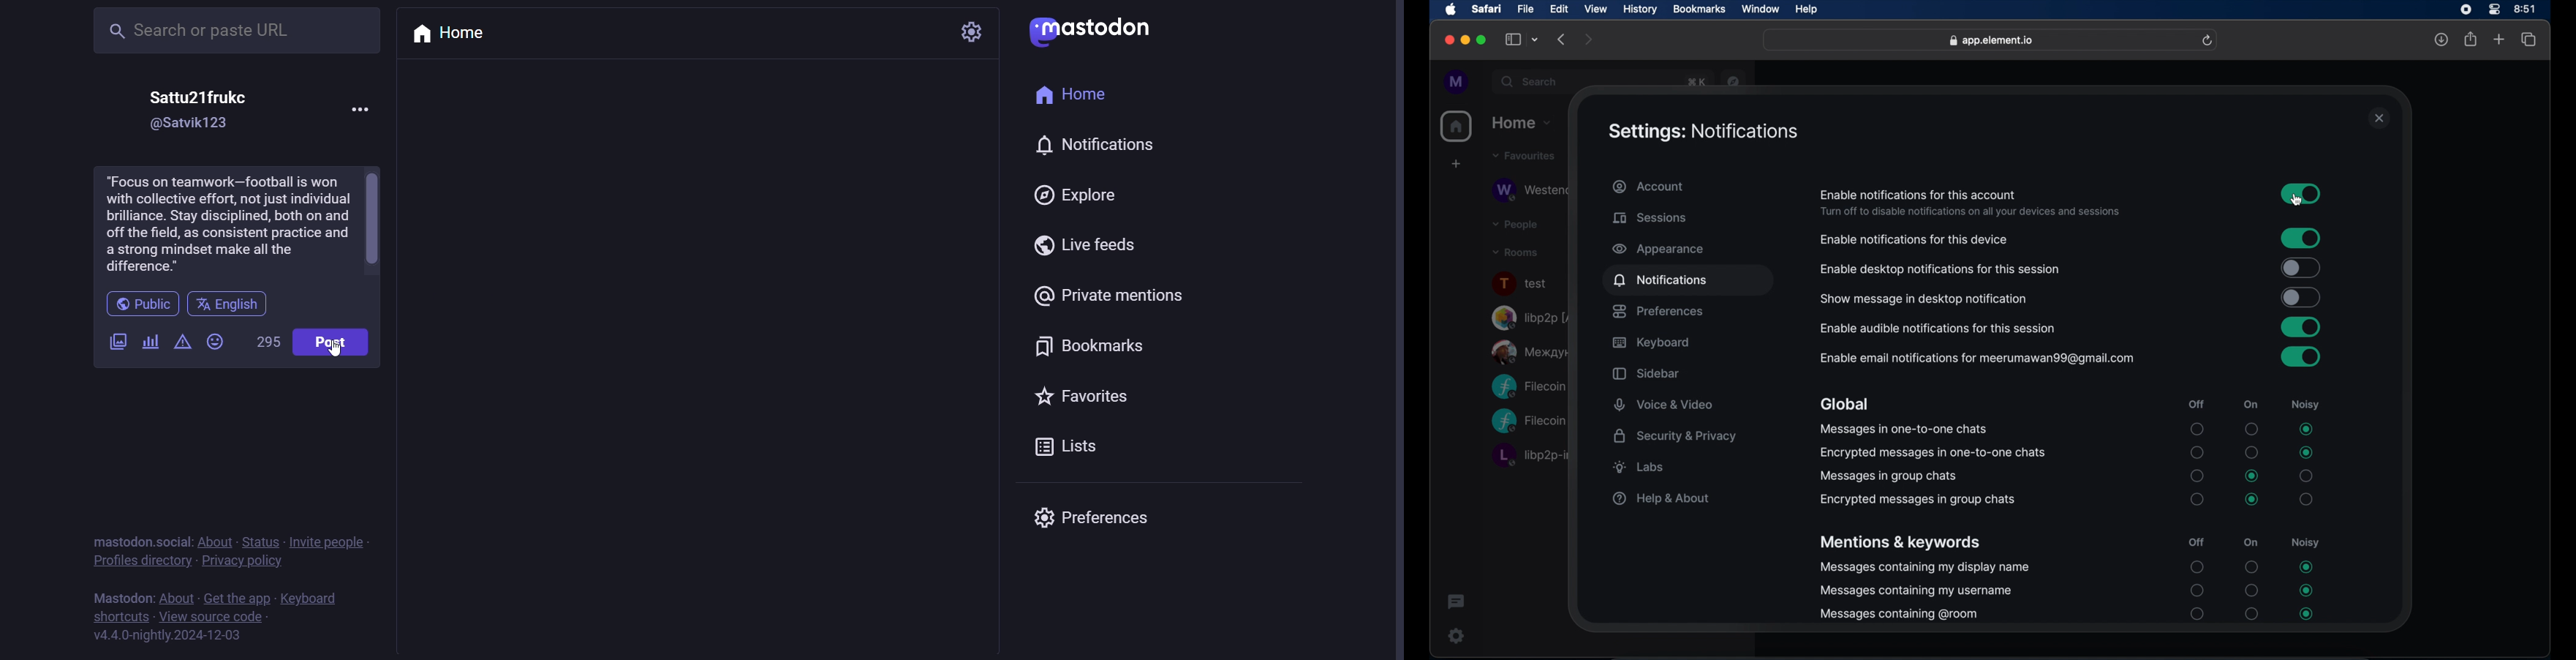 The image size is (2576, 672). What do you see at coordinates (2529, 39) in the screenshot?
I see `show tab overview` at bounding box center [2529, 39].